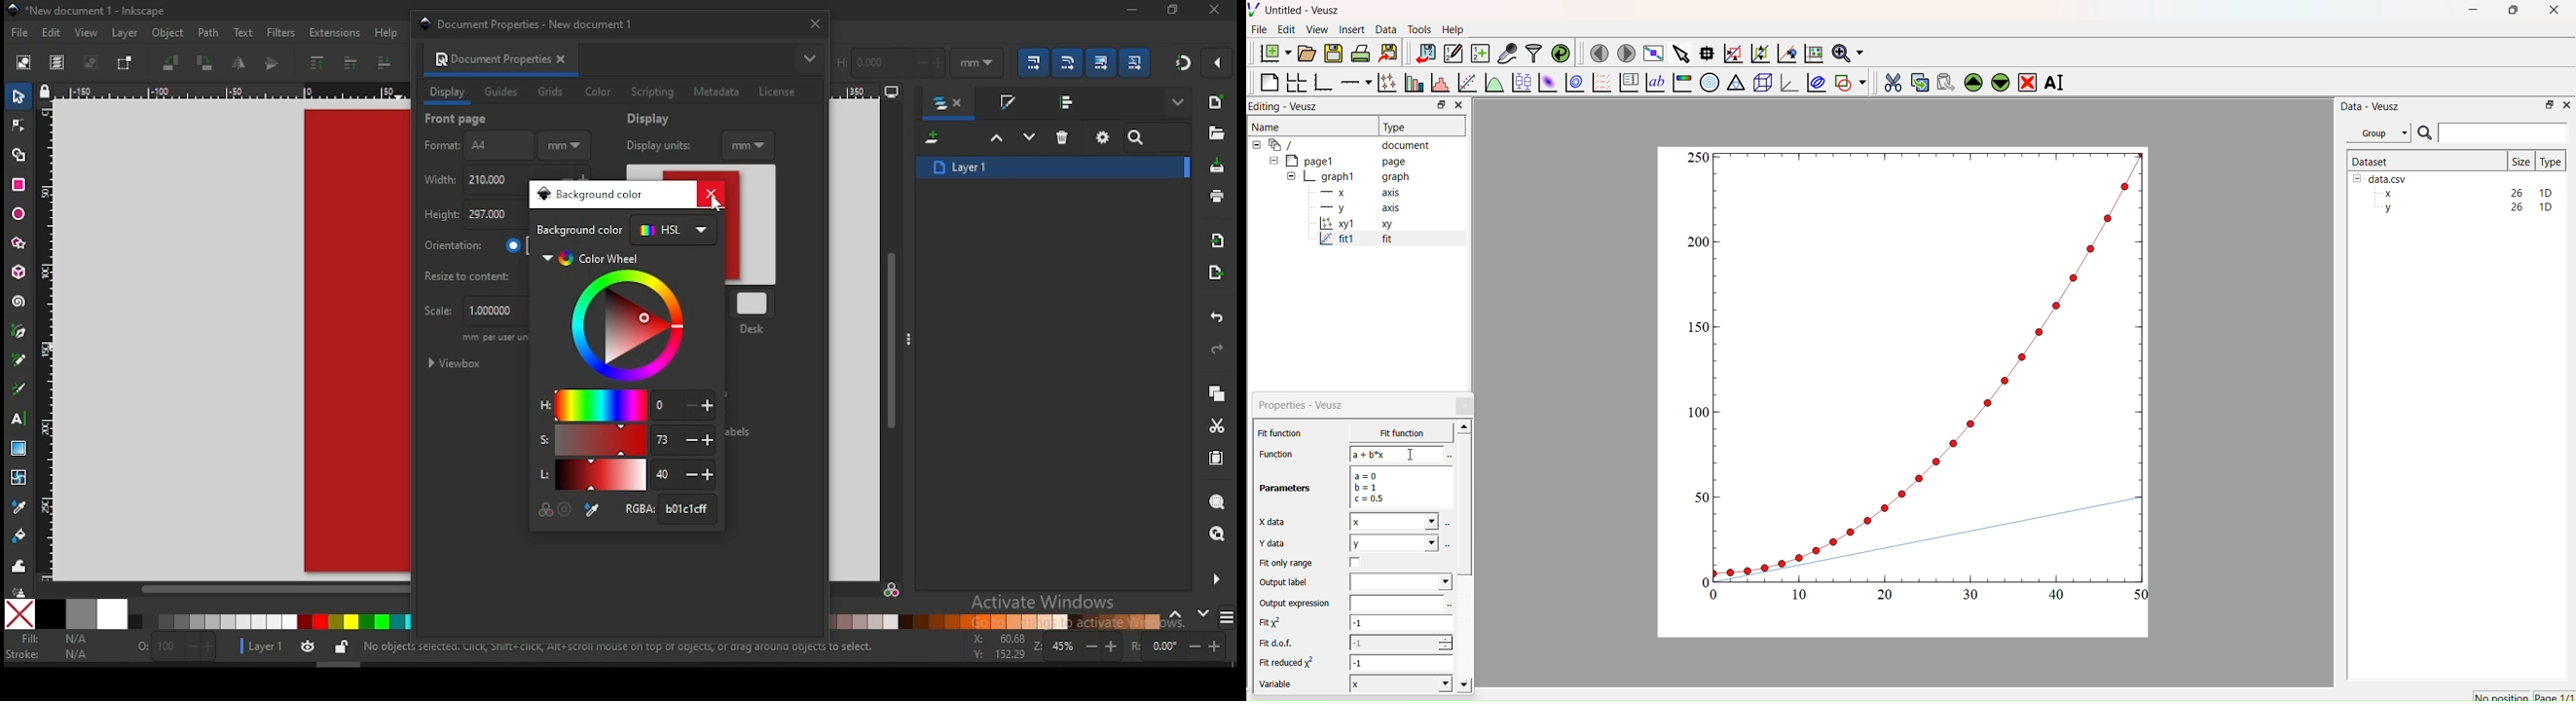 The image size is (2576, 728). I want to click on extensions, so click(335, 33).